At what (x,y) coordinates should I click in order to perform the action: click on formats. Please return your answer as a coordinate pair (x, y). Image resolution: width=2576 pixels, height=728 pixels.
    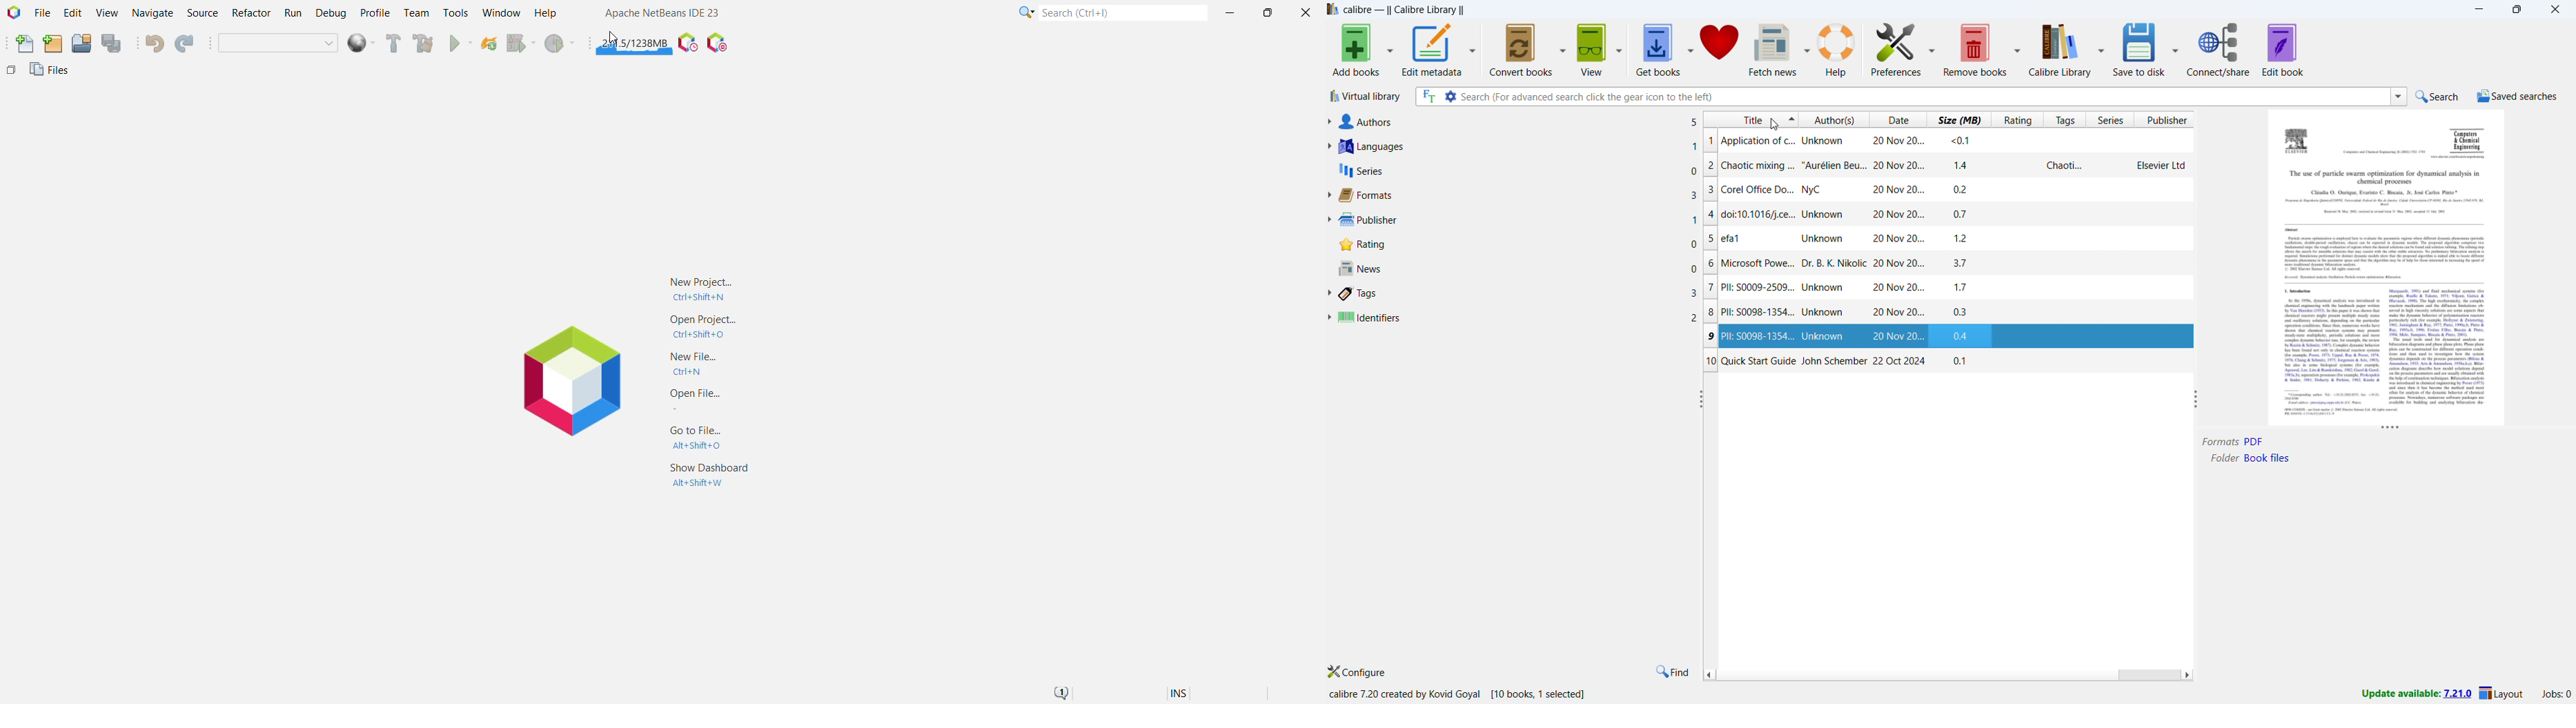
    Looking at the image, I should click on (1517, 196).